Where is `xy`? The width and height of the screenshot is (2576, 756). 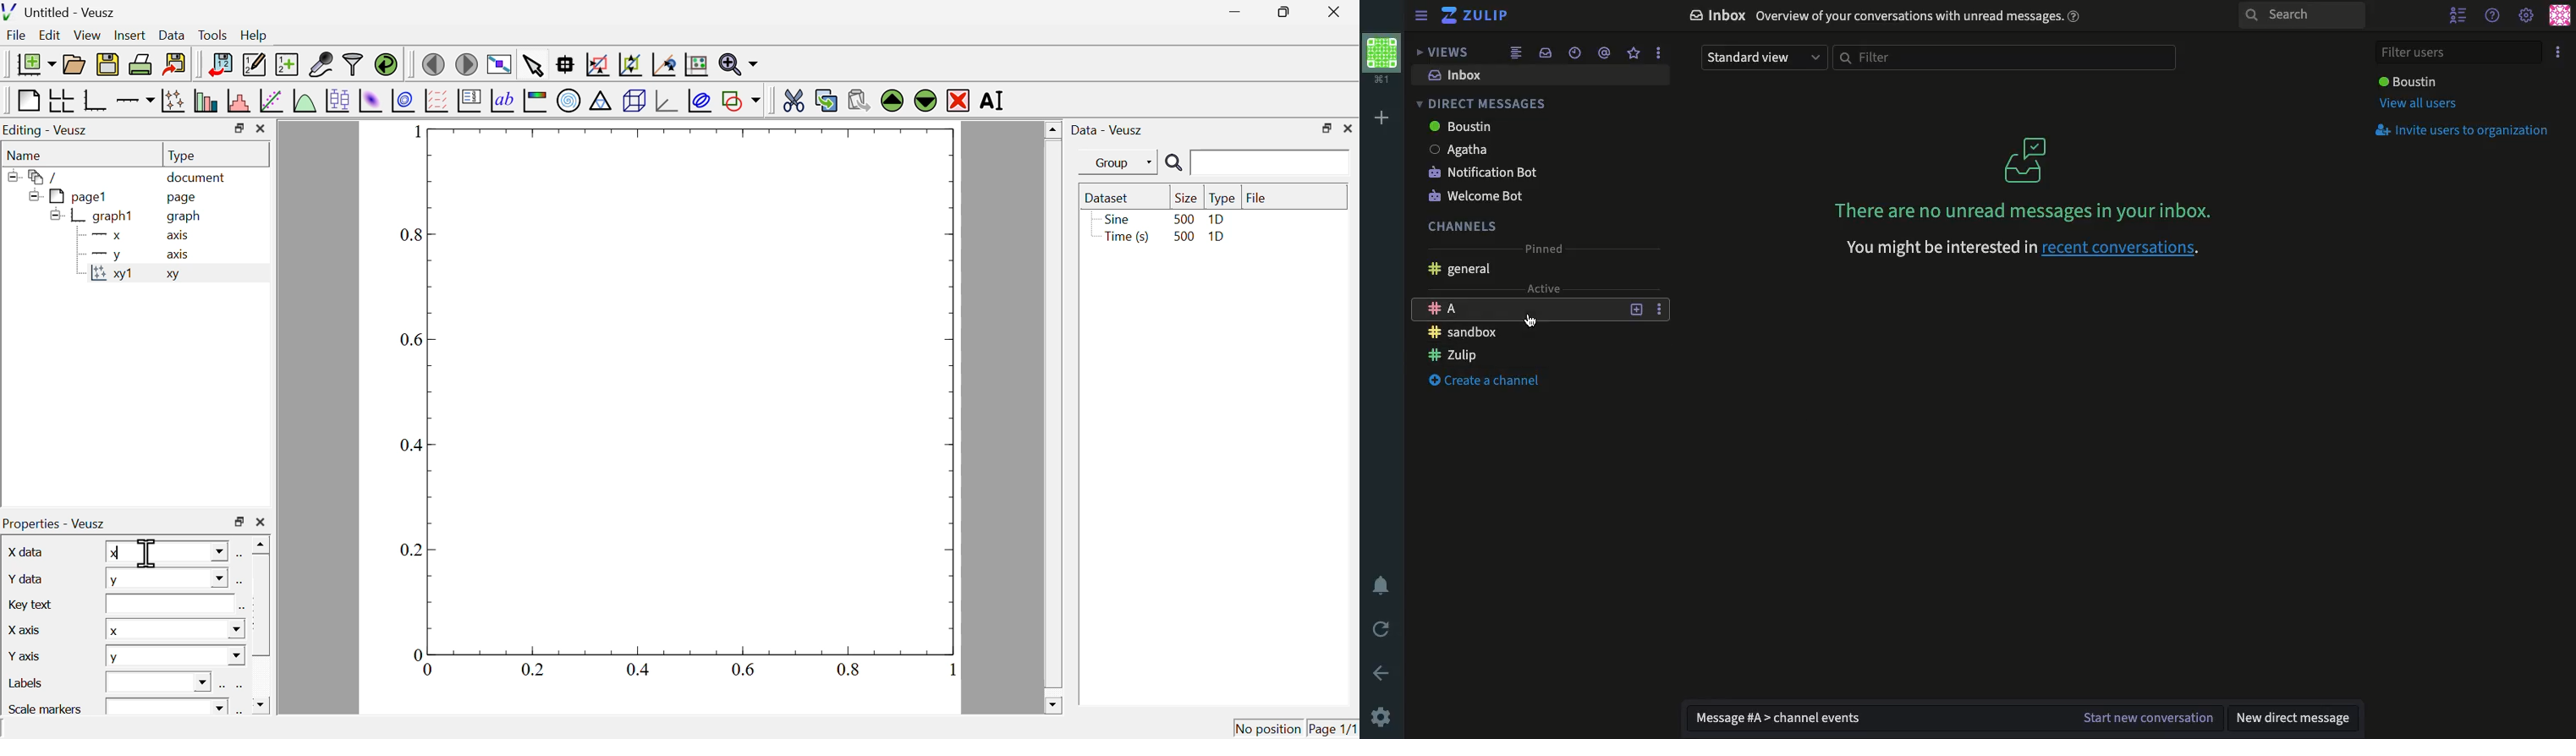 xy is located at coordinates (177, 277).